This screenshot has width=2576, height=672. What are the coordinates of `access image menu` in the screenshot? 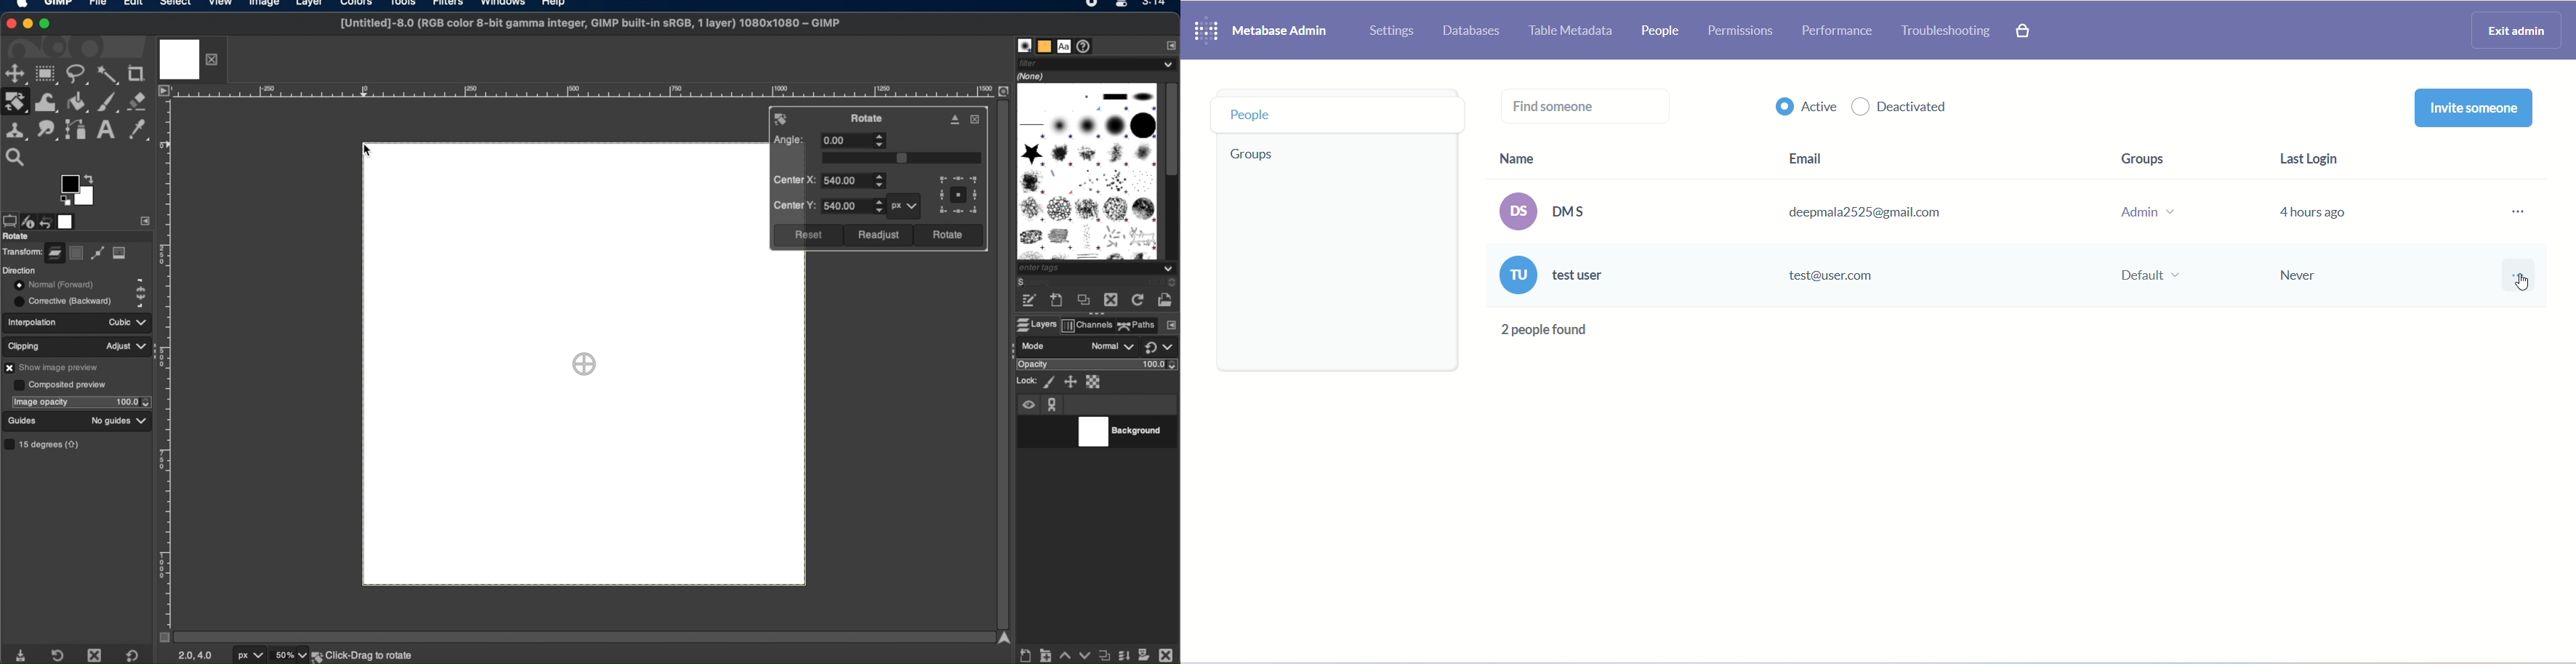 It's located at (164, 91).